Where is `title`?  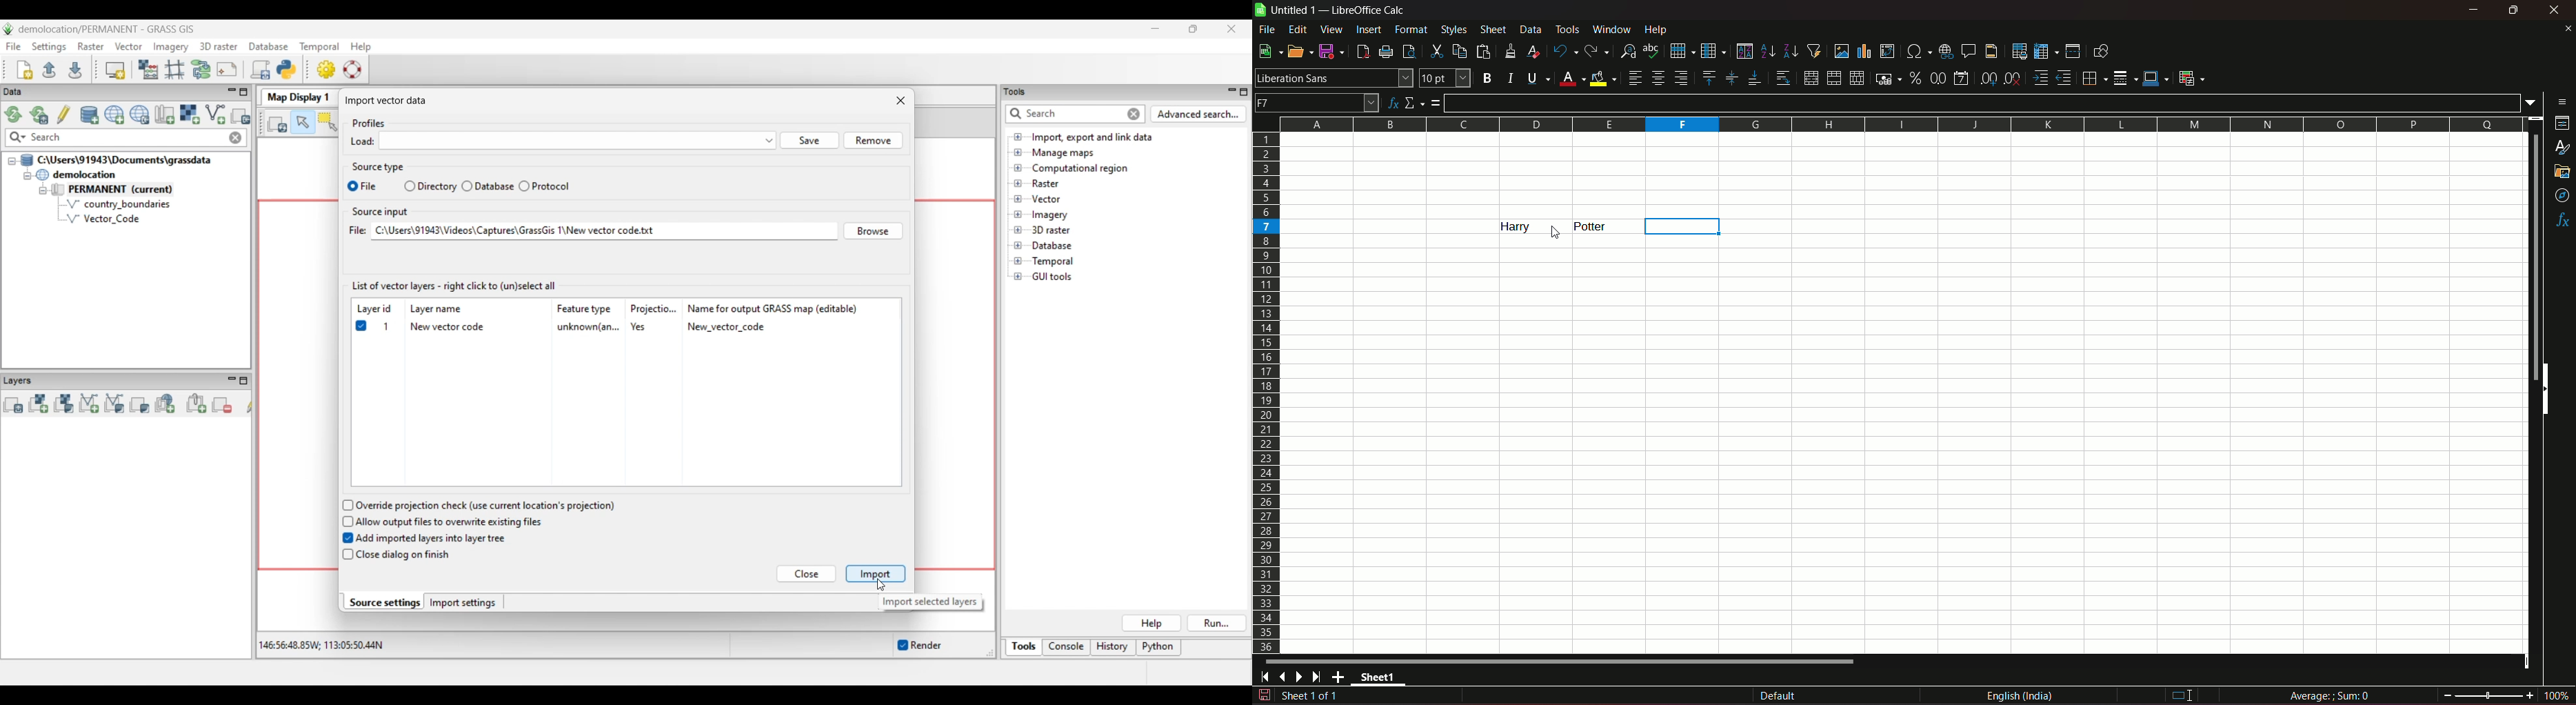
title is located at coordinates (1369, 10).